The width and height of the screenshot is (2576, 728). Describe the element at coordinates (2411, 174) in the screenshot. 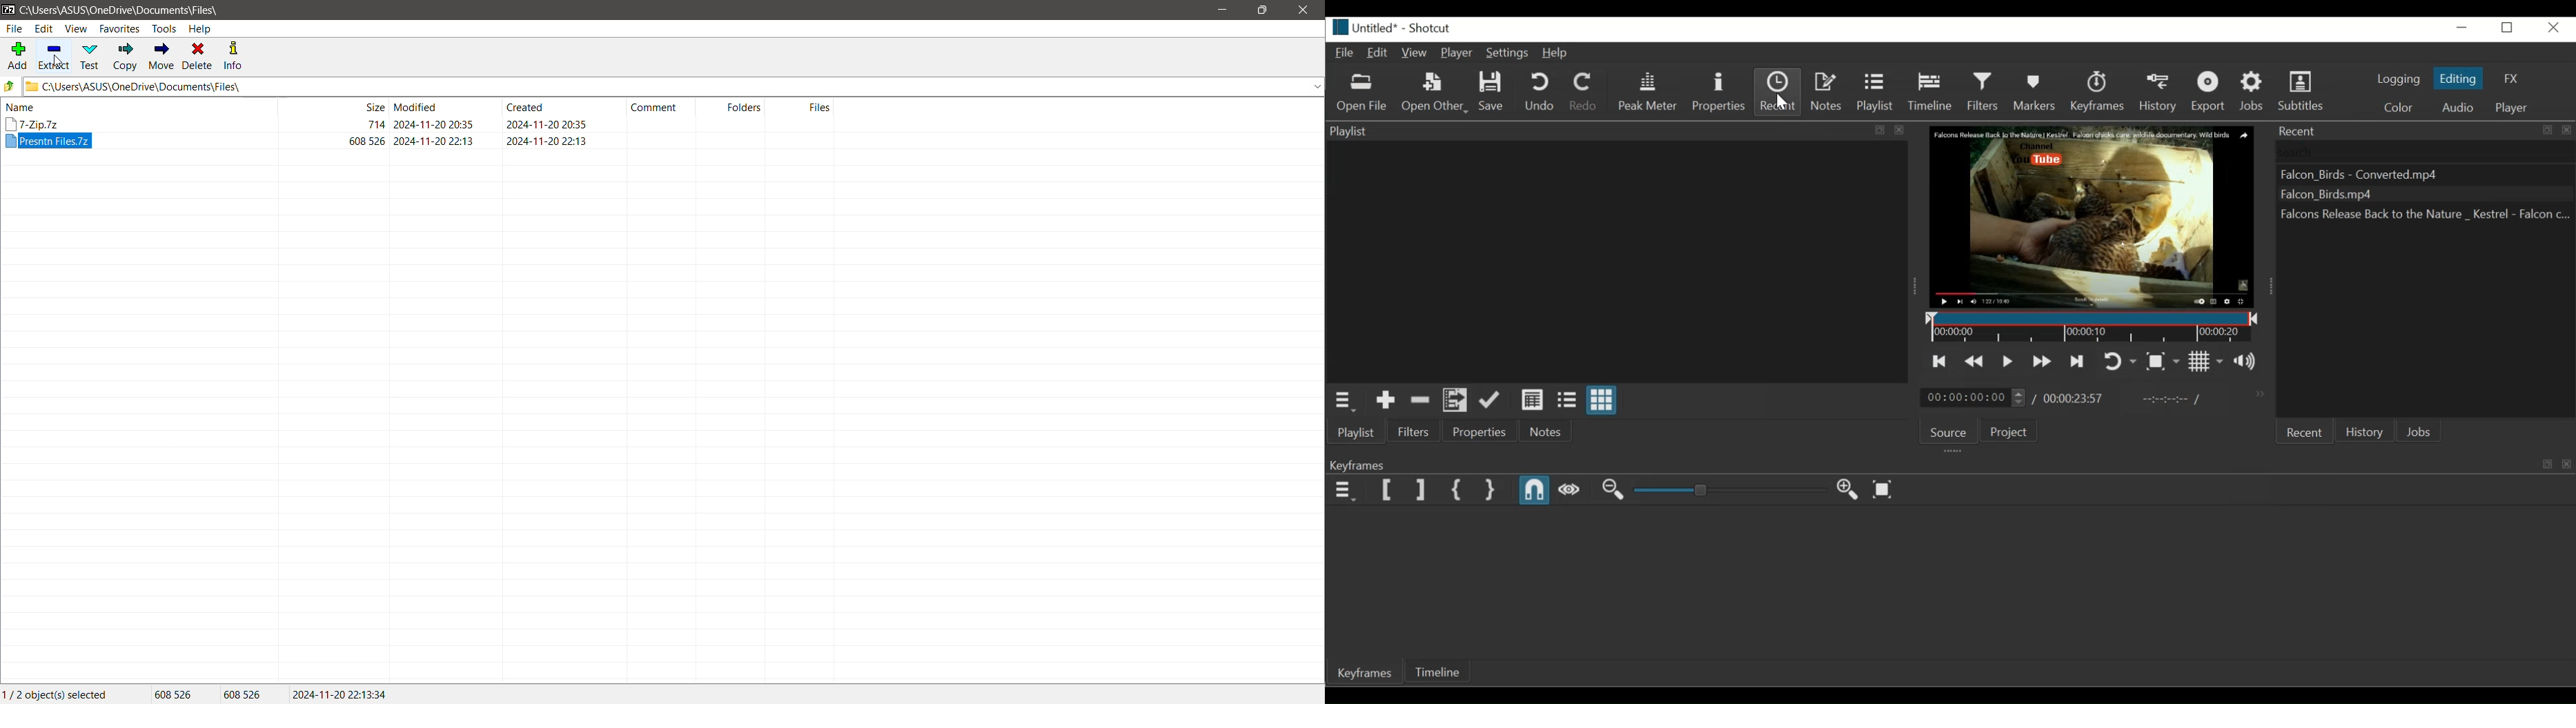

I see `File Name` at that location.